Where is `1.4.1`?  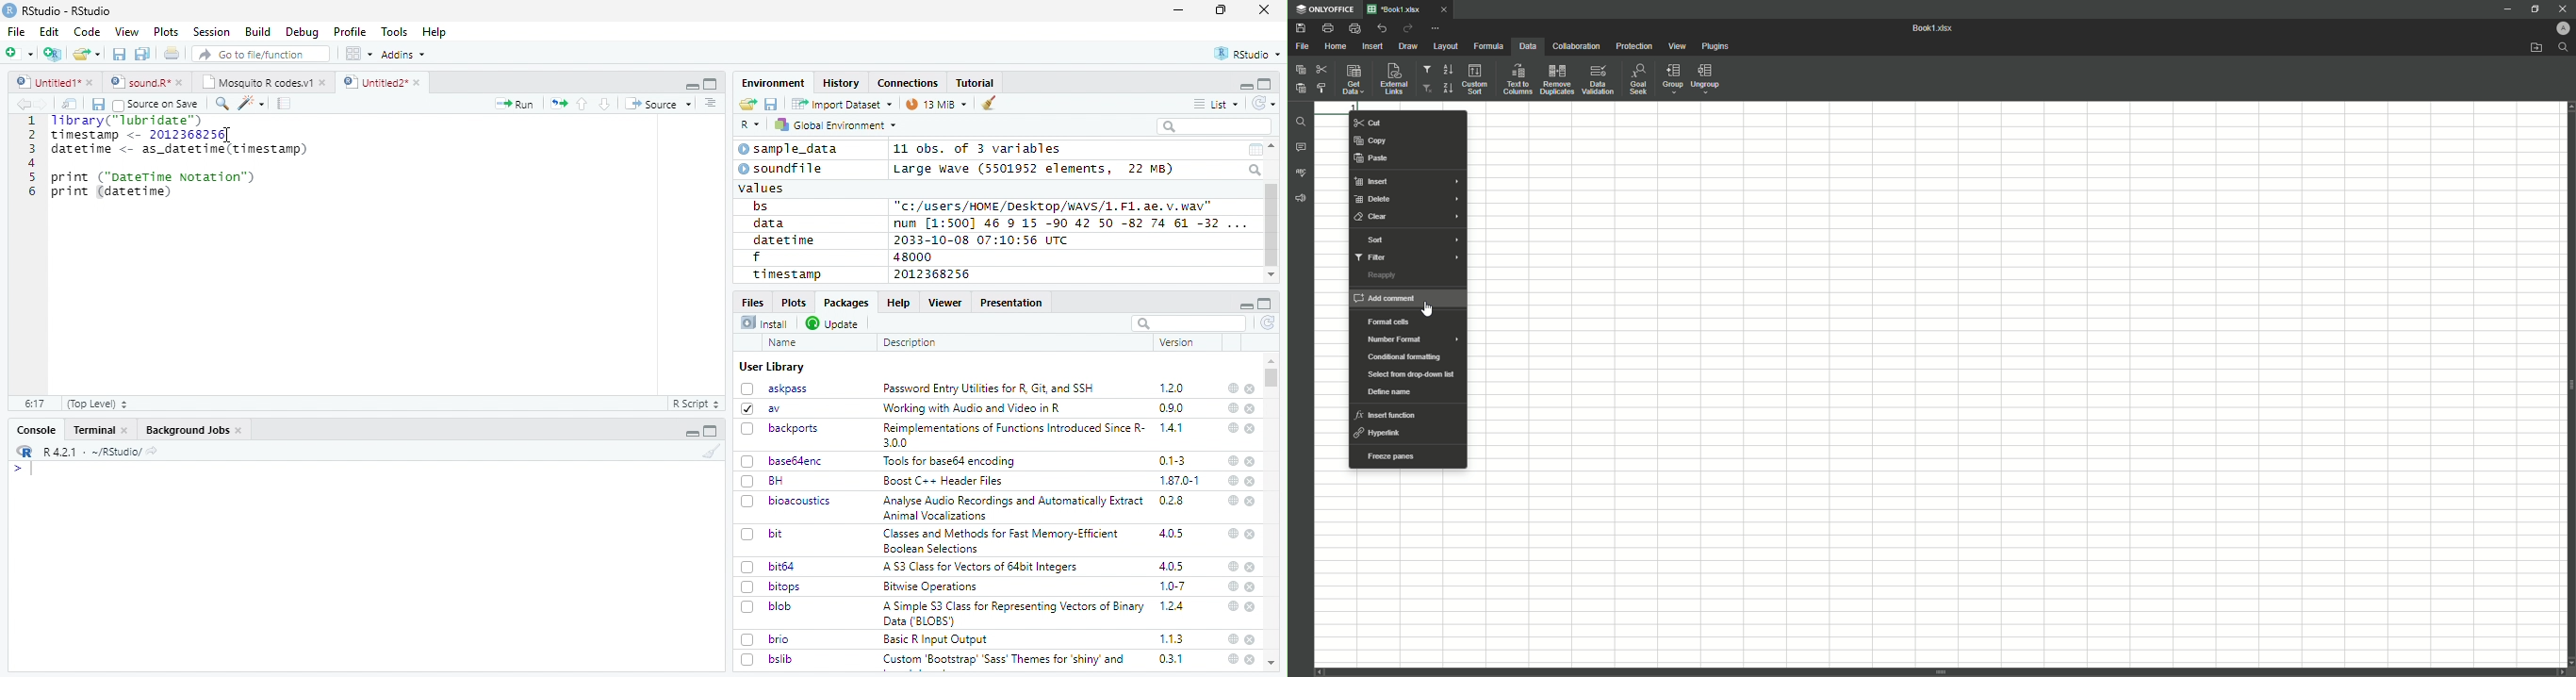
1.4.1 is located at coordinates (1173, 427).